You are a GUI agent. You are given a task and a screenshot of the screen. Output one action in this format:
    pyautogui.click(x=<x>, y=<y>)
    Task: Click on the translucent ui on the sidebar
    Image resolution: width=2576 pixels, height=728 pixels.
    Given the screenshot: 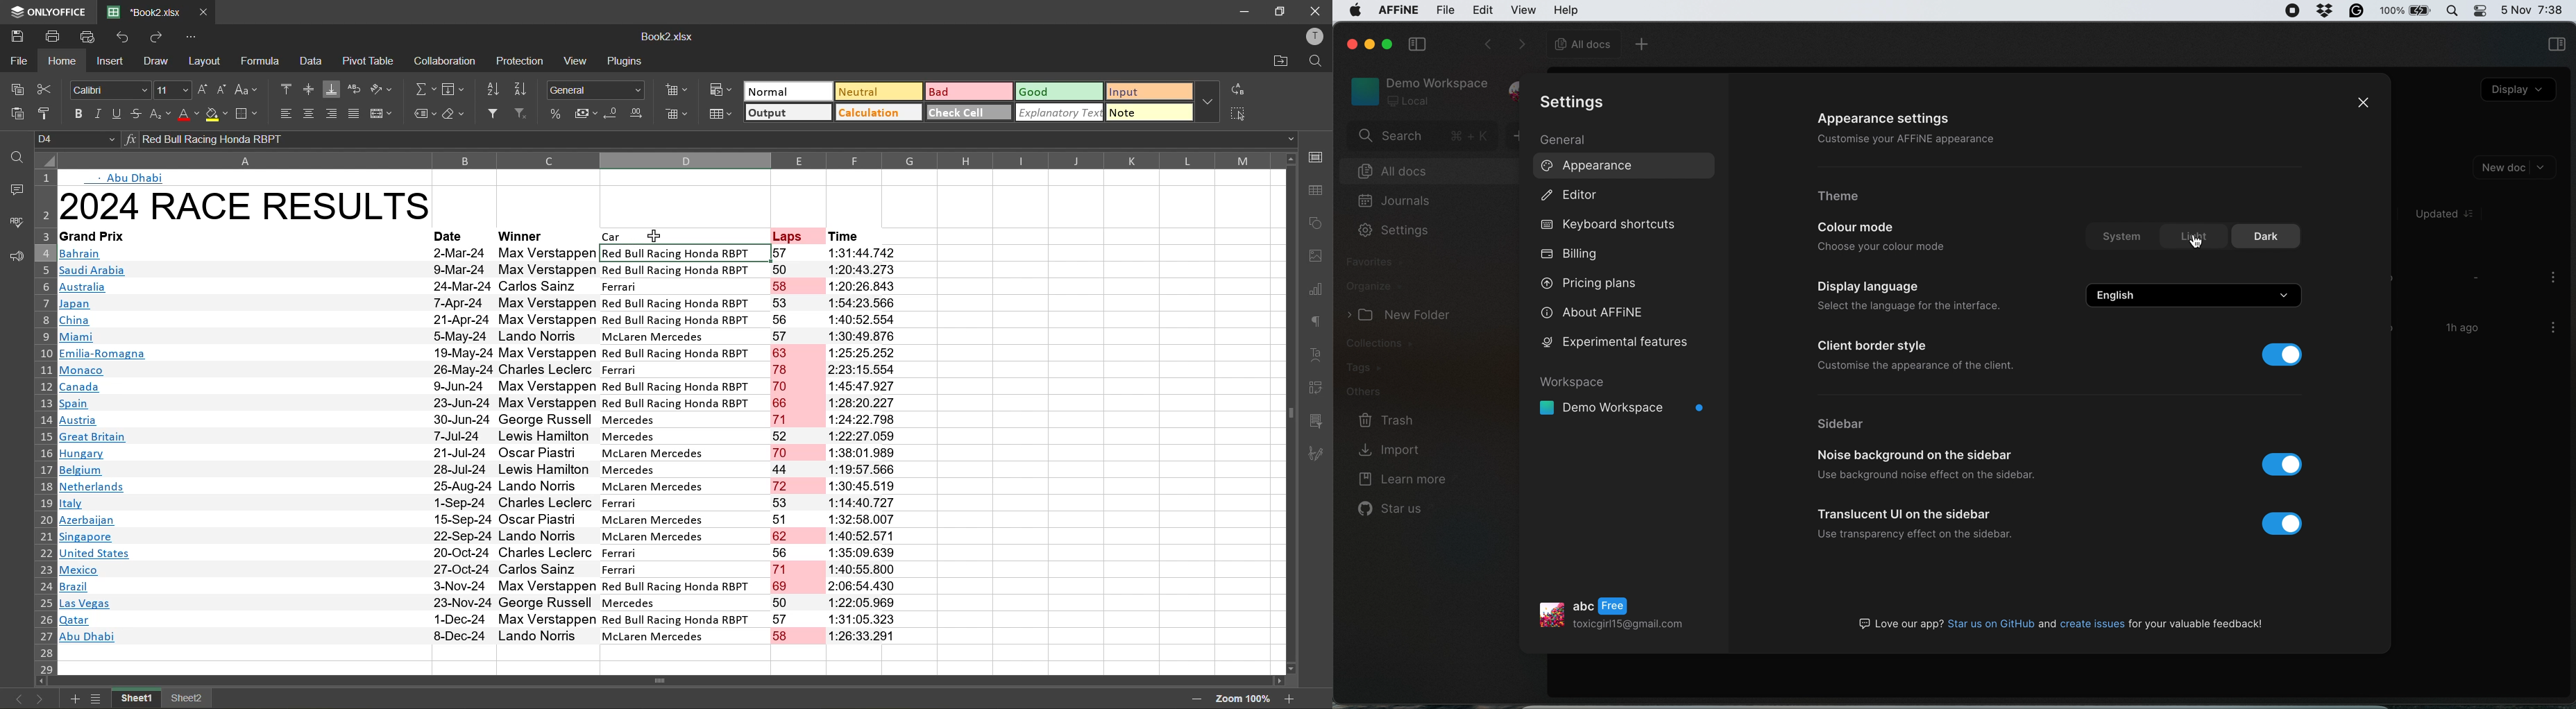 What is the action you would take?
    pyautogui.click(x=1905, y=514)
    